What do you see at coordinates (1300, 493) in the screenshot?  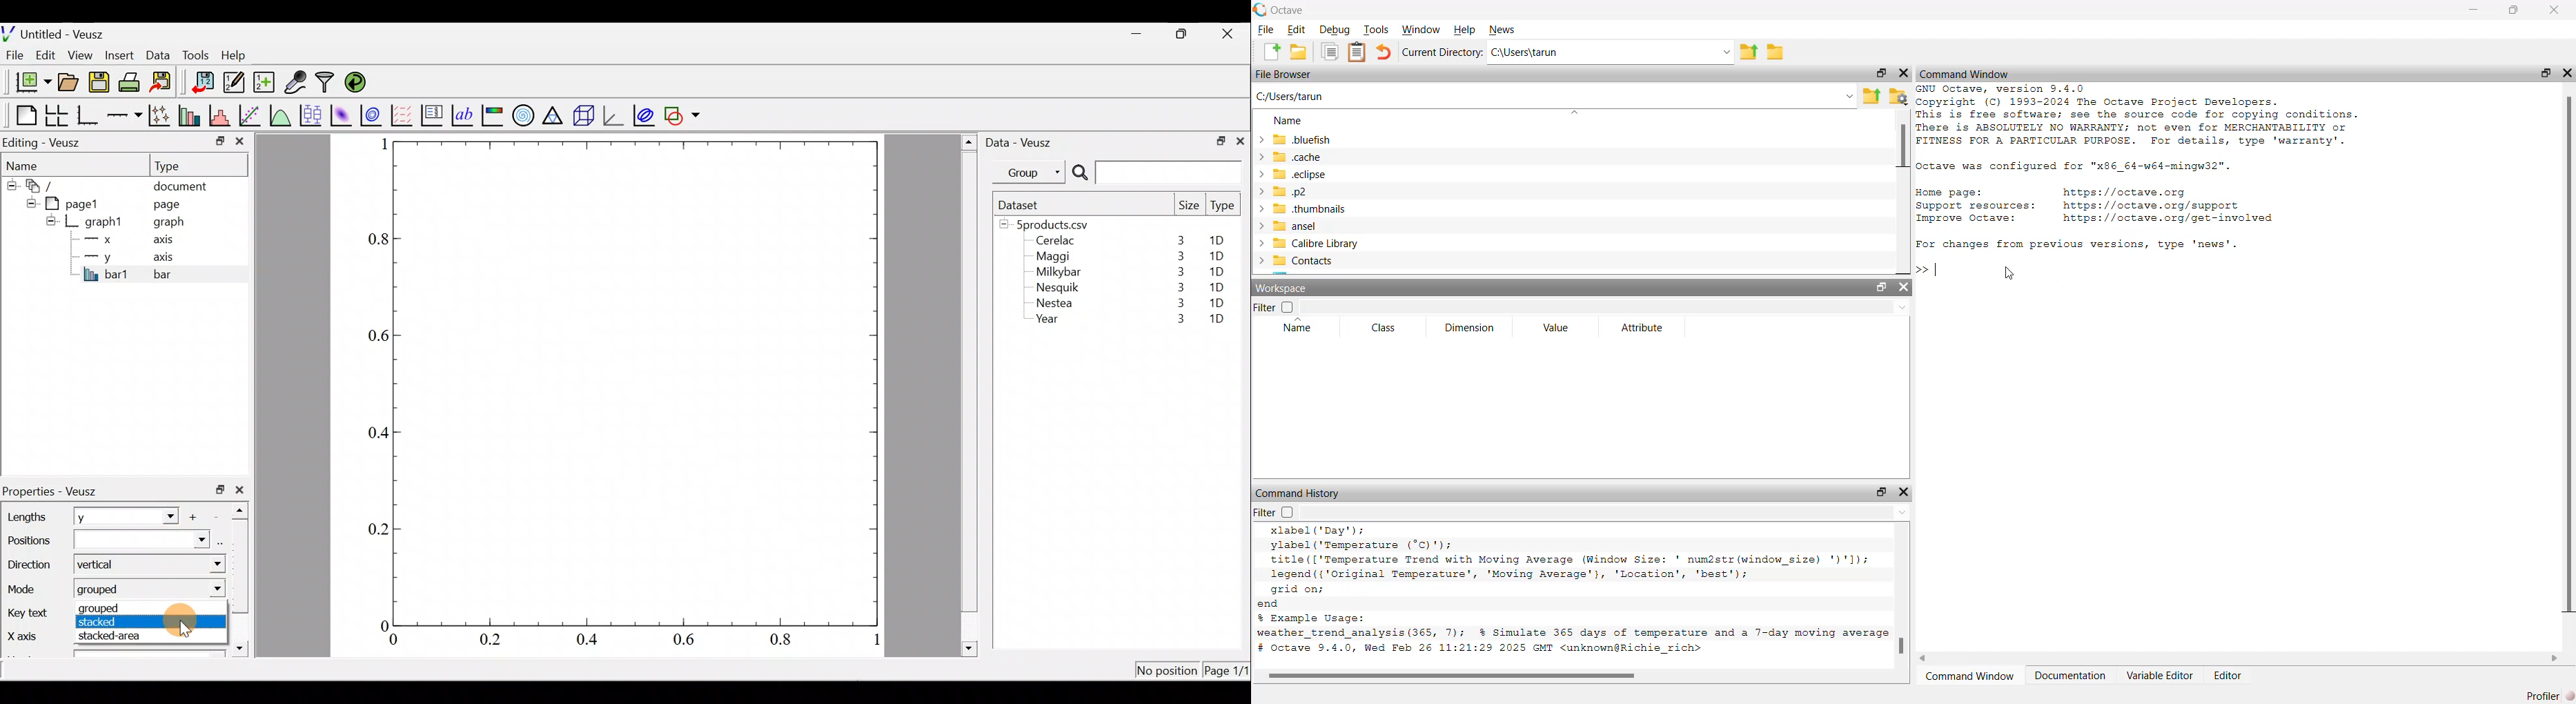 I see `command History` at bounding box center [1300, 493].